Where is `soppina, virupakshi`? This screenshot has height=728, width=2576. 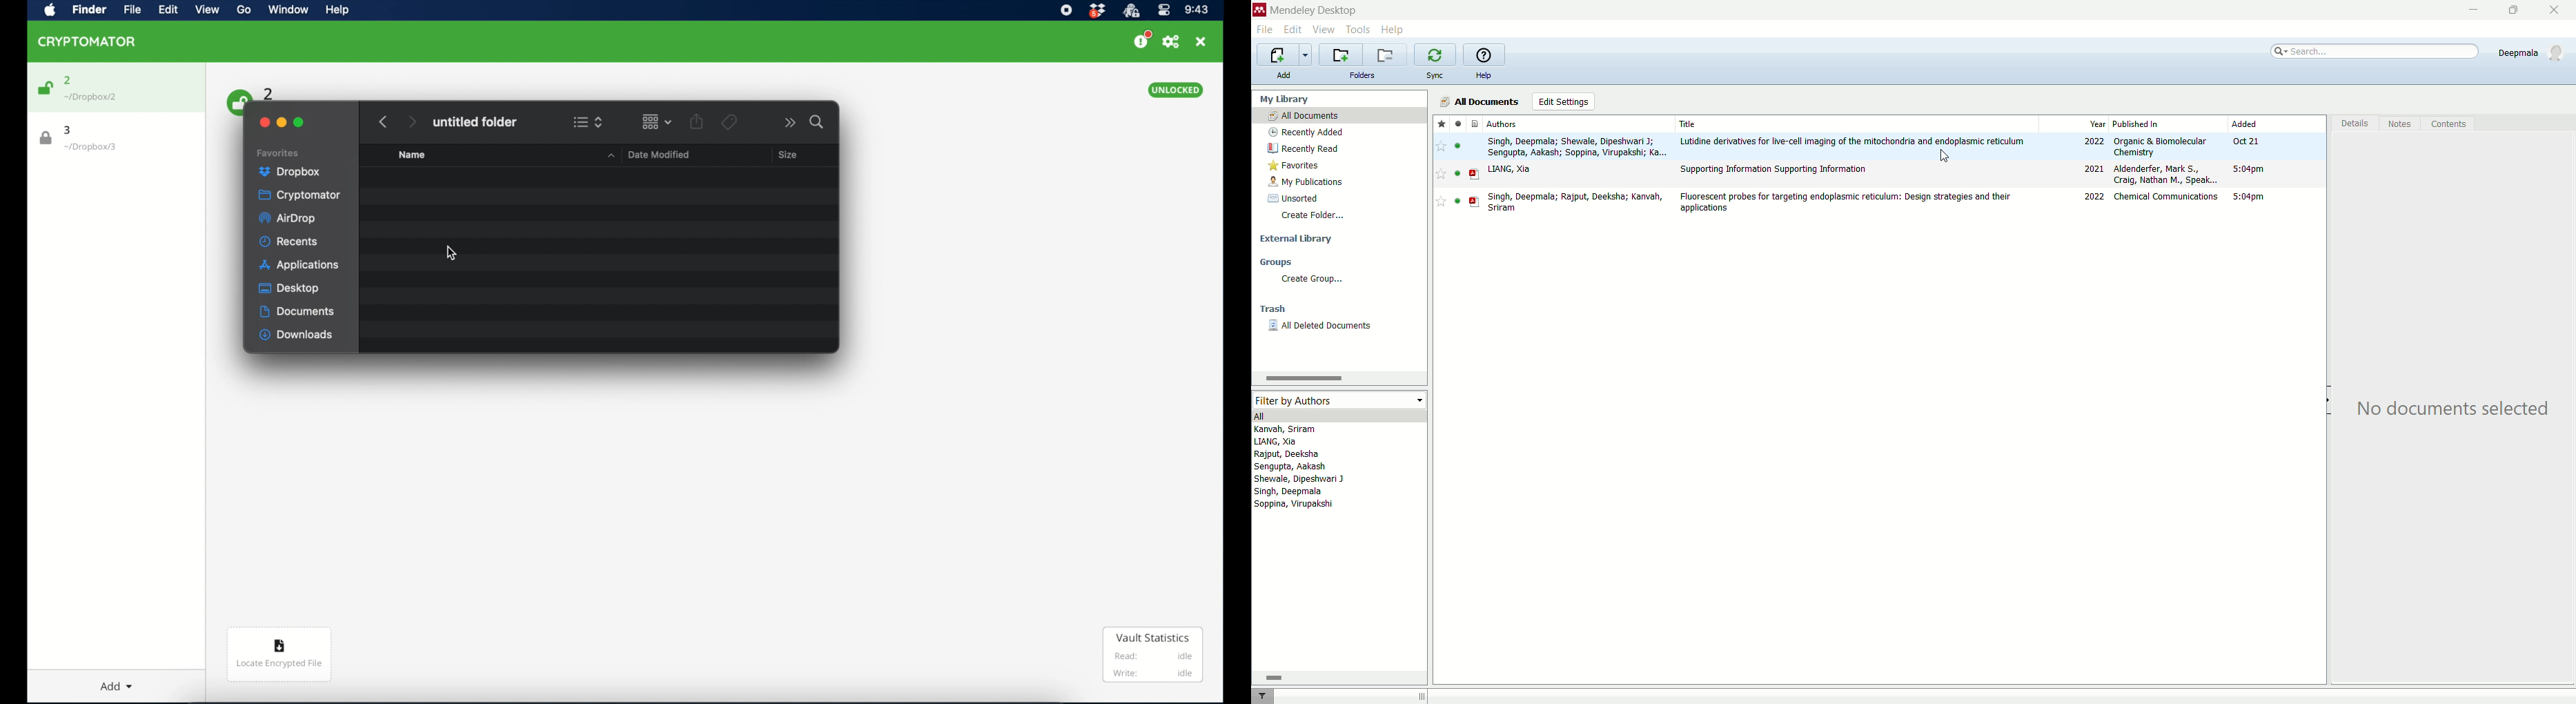 soppina, virupakshi is located at coordinates (1295, 503).